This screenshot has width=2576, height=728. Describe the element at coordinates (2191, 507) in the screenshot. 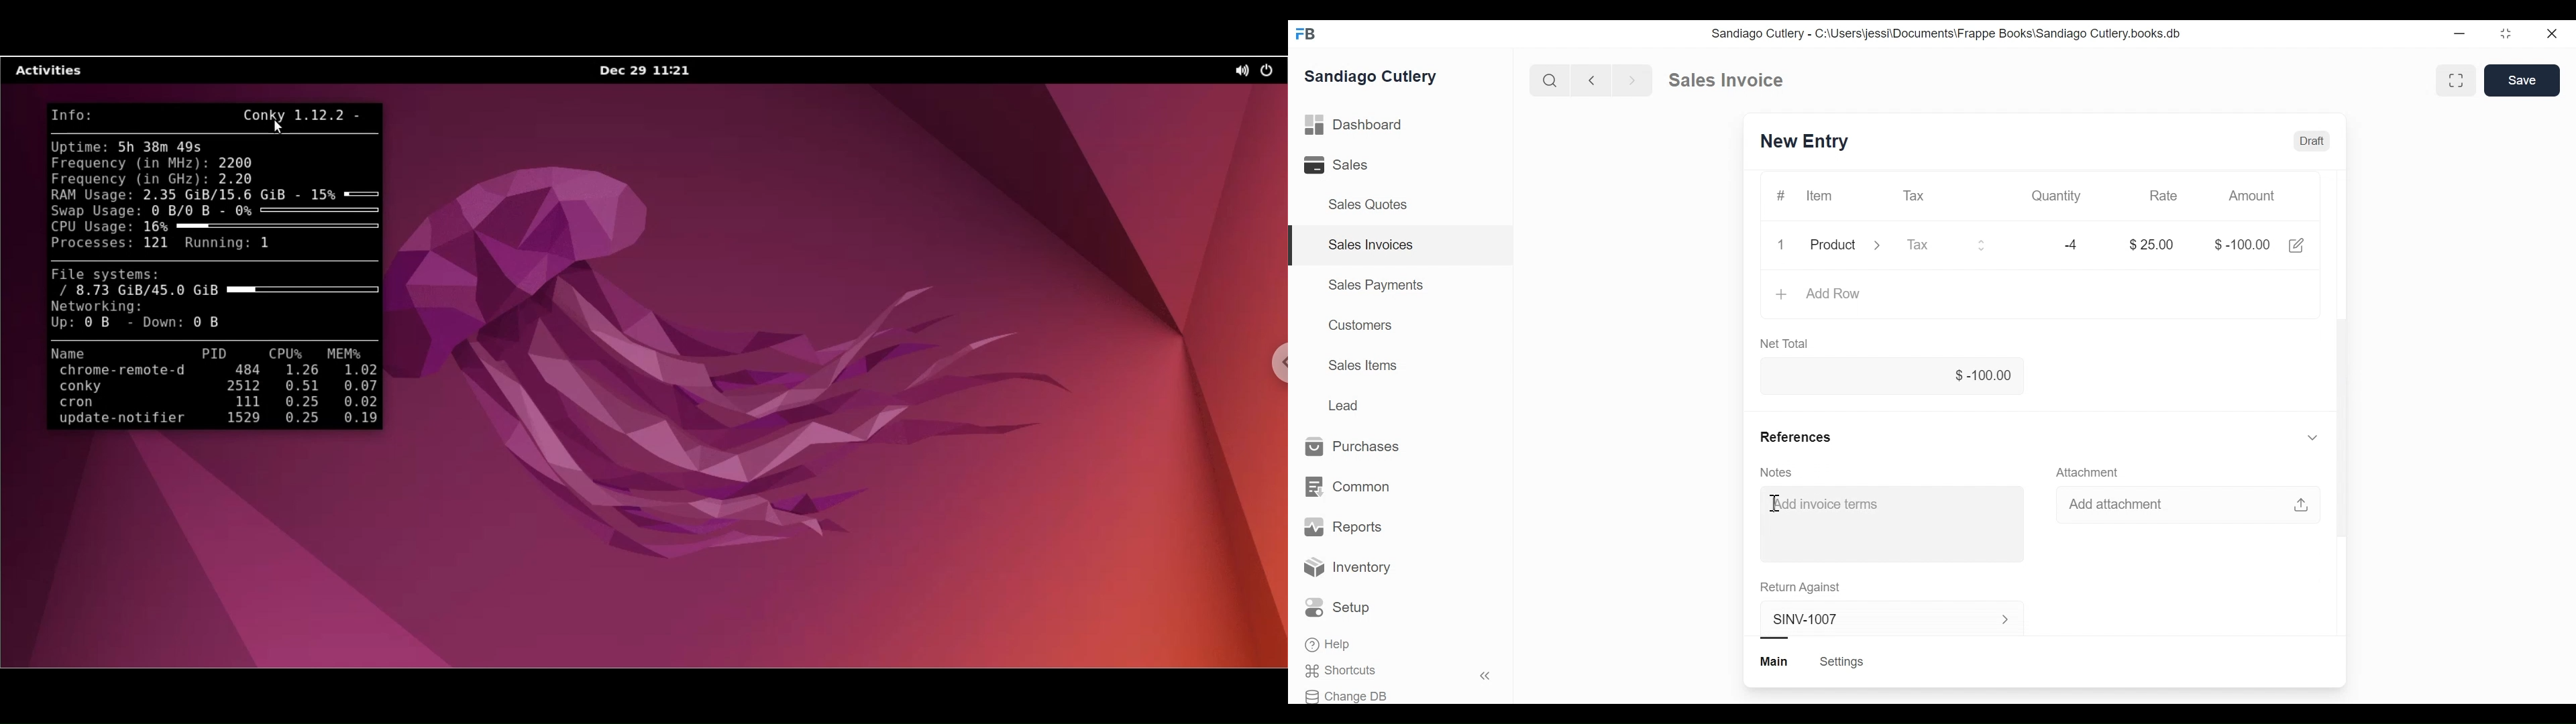

I see `Add attachment` at that location.